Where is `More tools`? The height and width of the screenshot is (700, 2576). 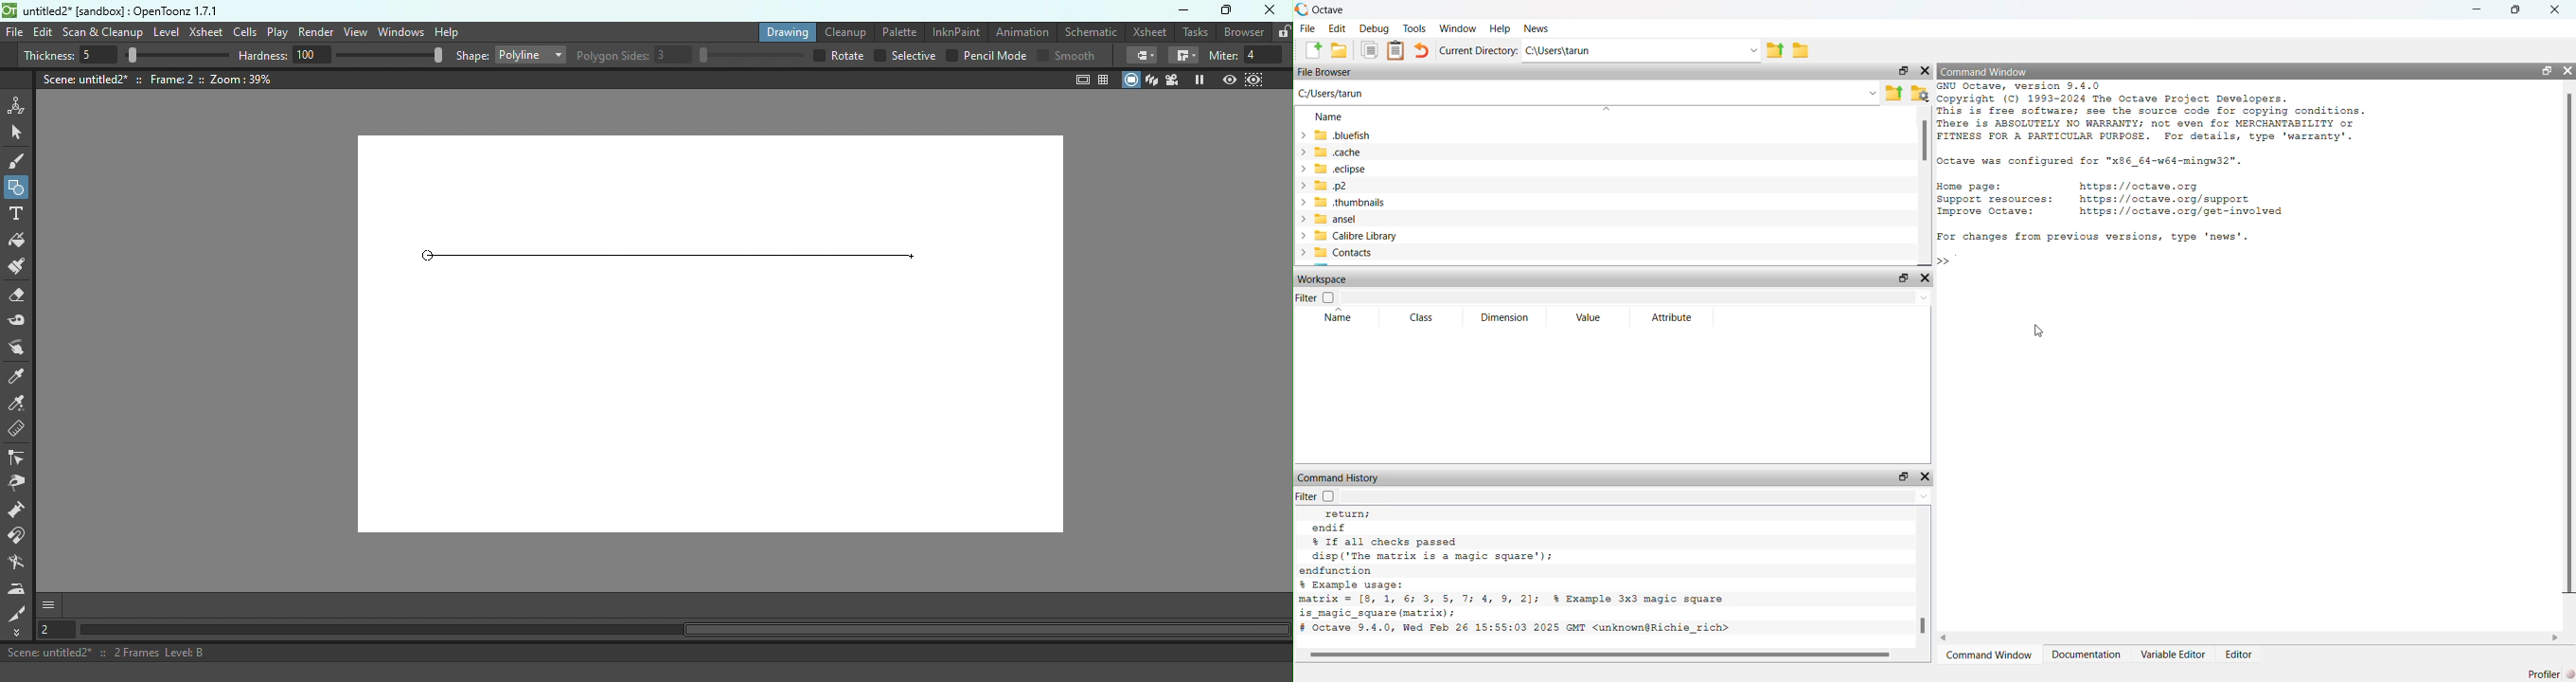 More tools is located at coordinates (20, 633).